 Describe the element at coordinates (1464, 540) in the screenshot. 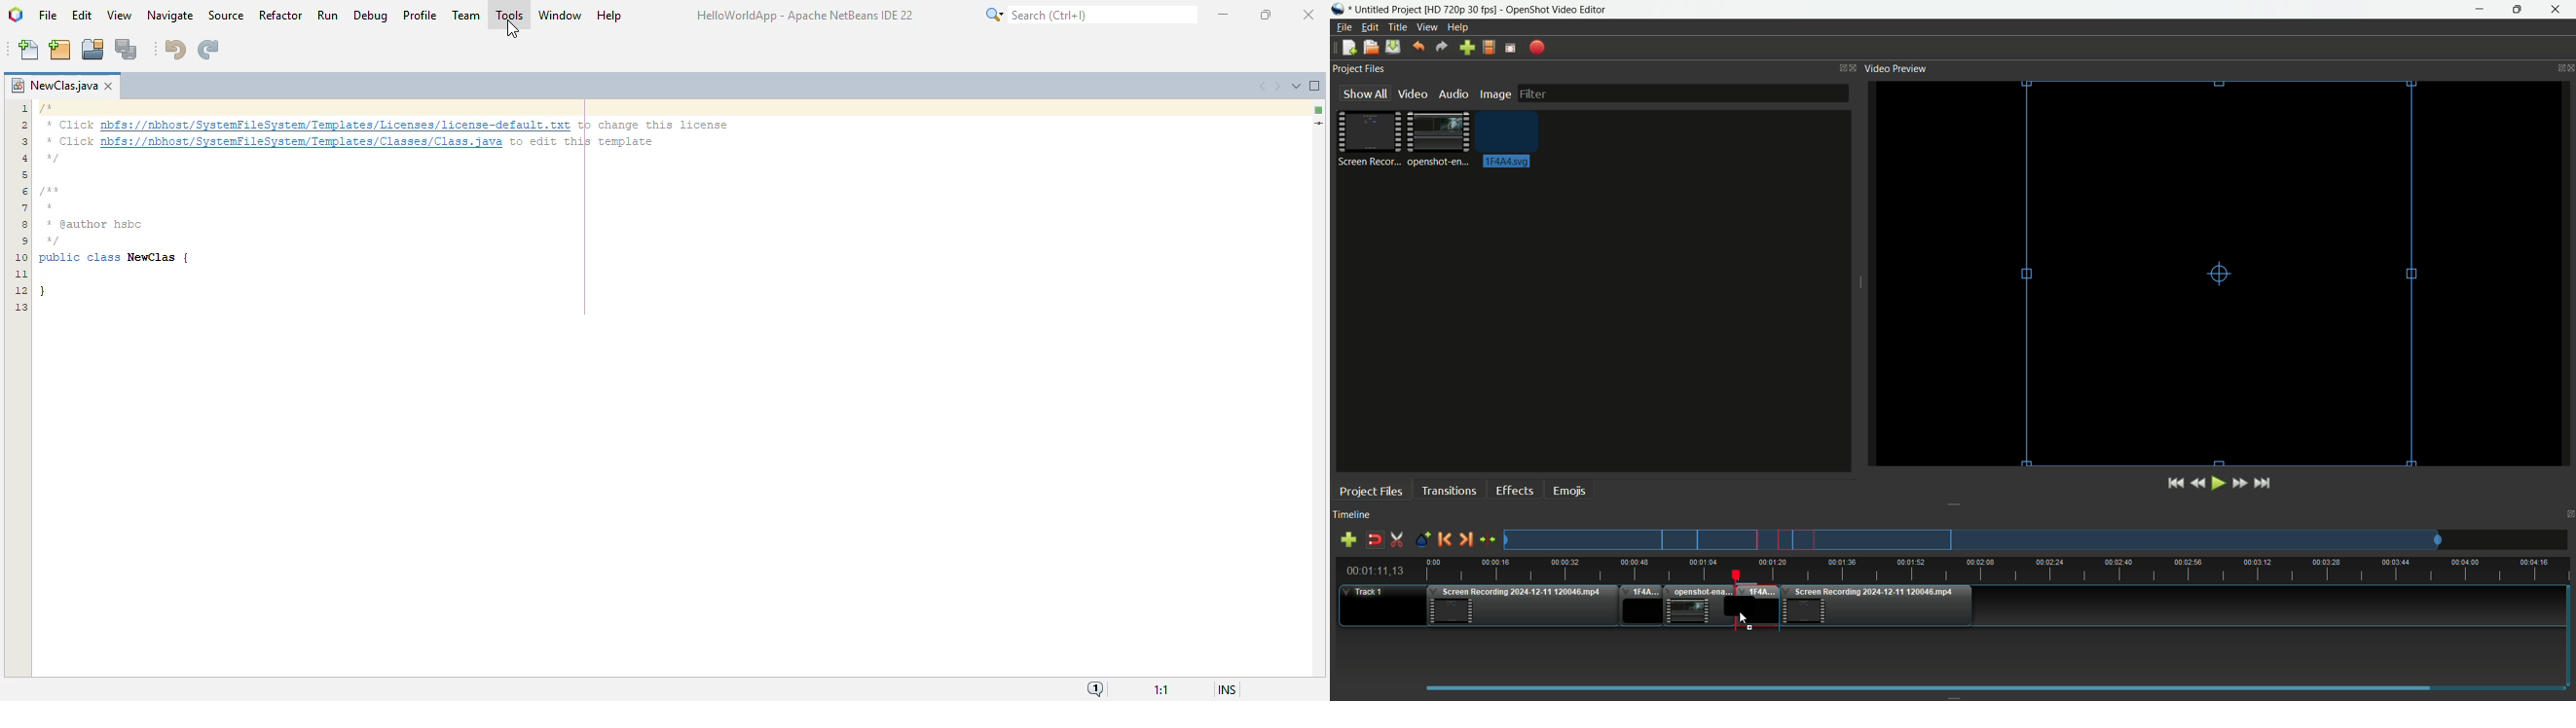

I see `Next marker` at that location.